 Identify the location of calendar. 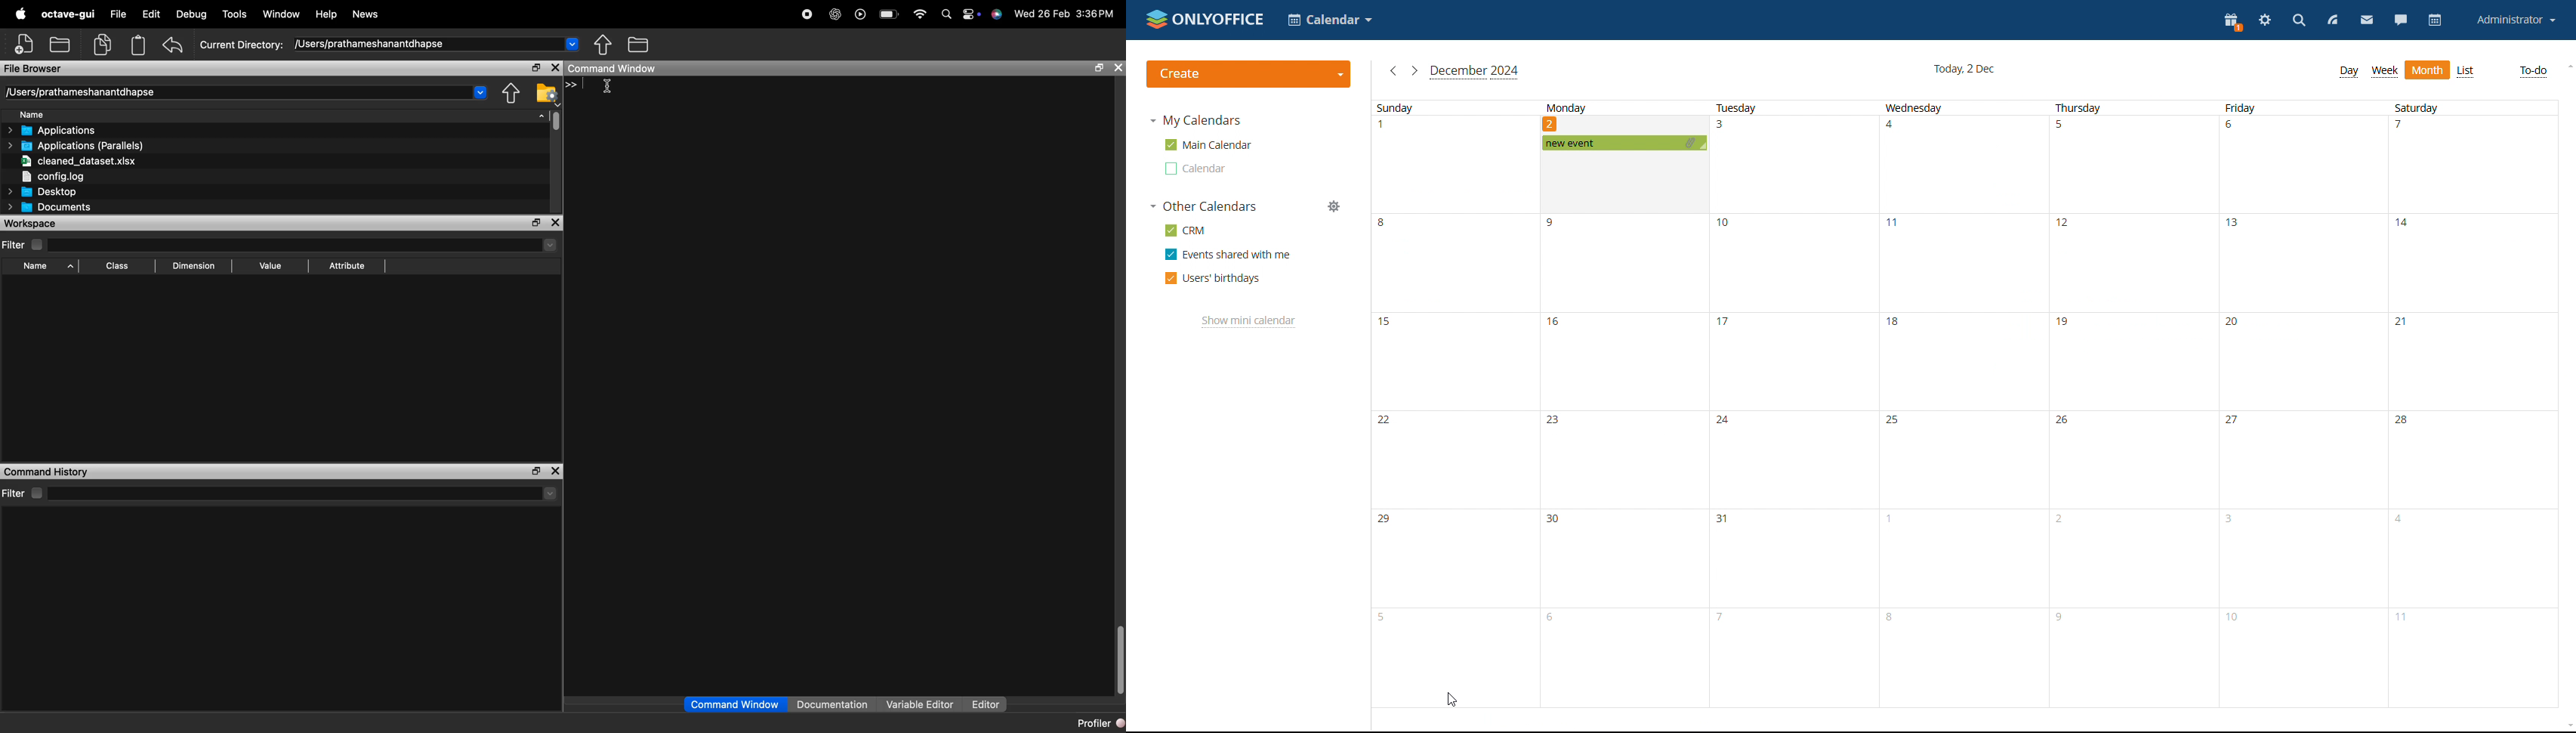
(2435, 20).